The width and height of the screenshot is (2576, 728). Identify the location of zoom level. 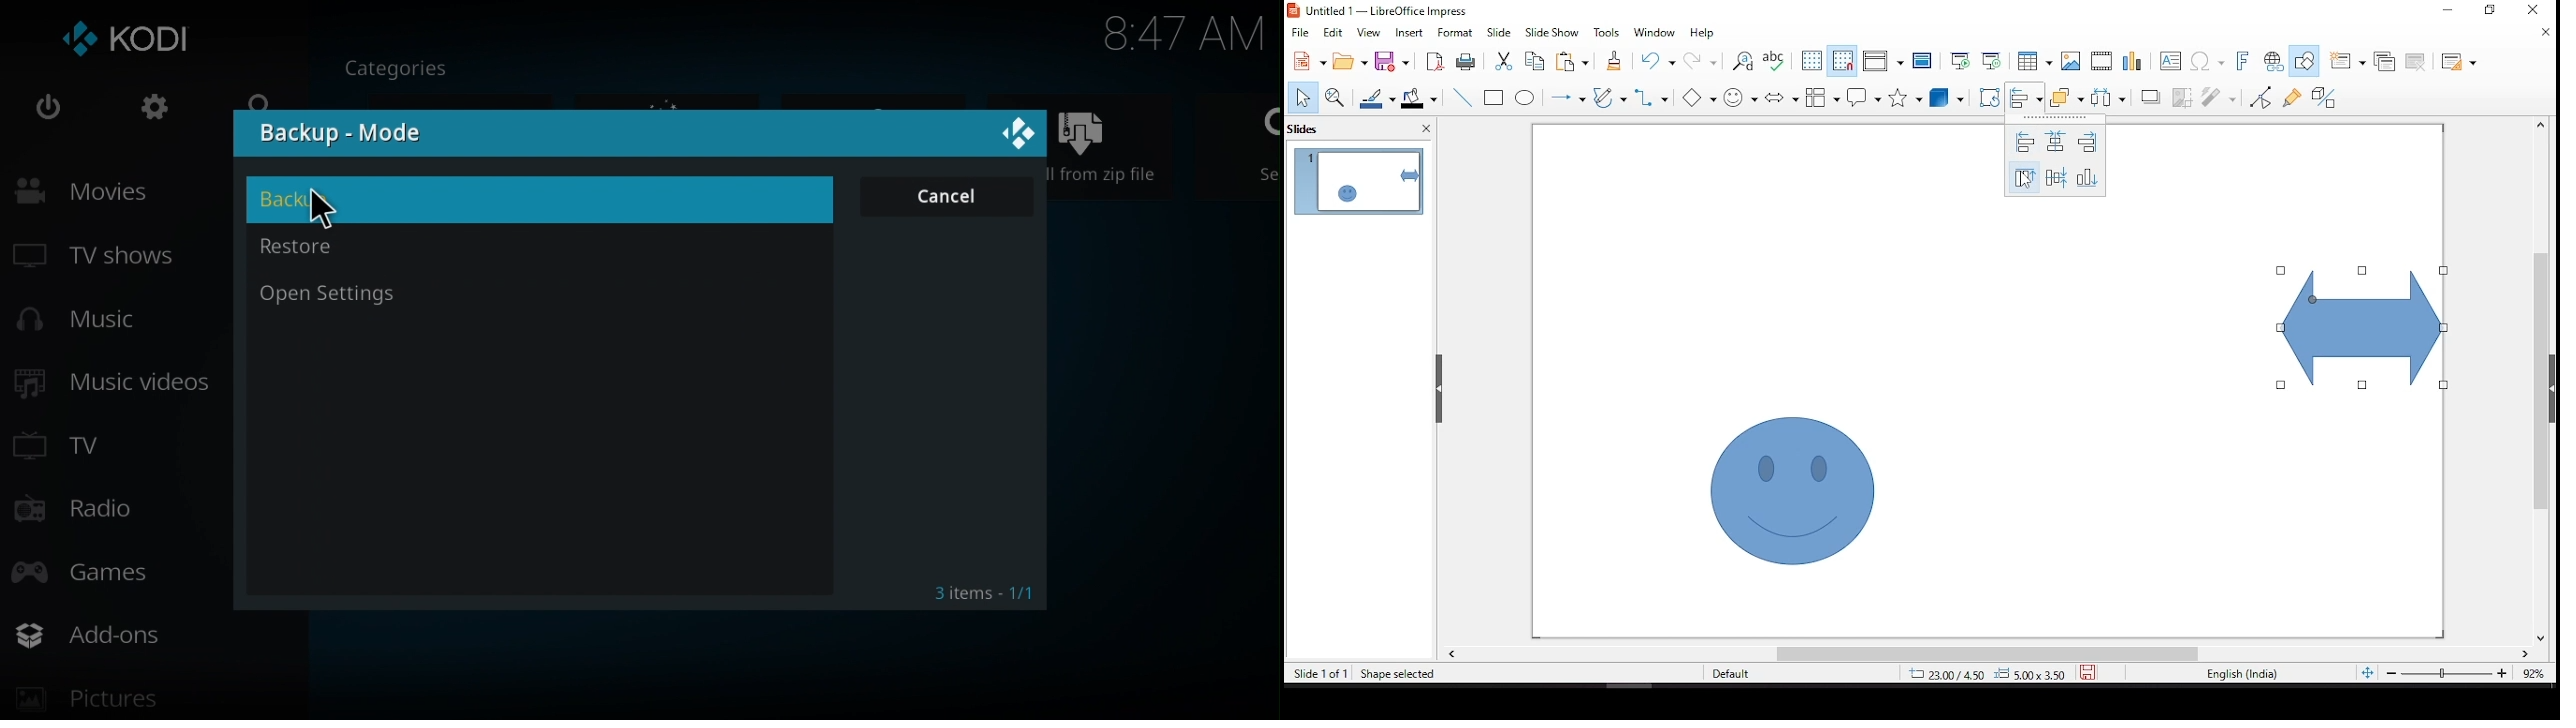
(2535, 678).